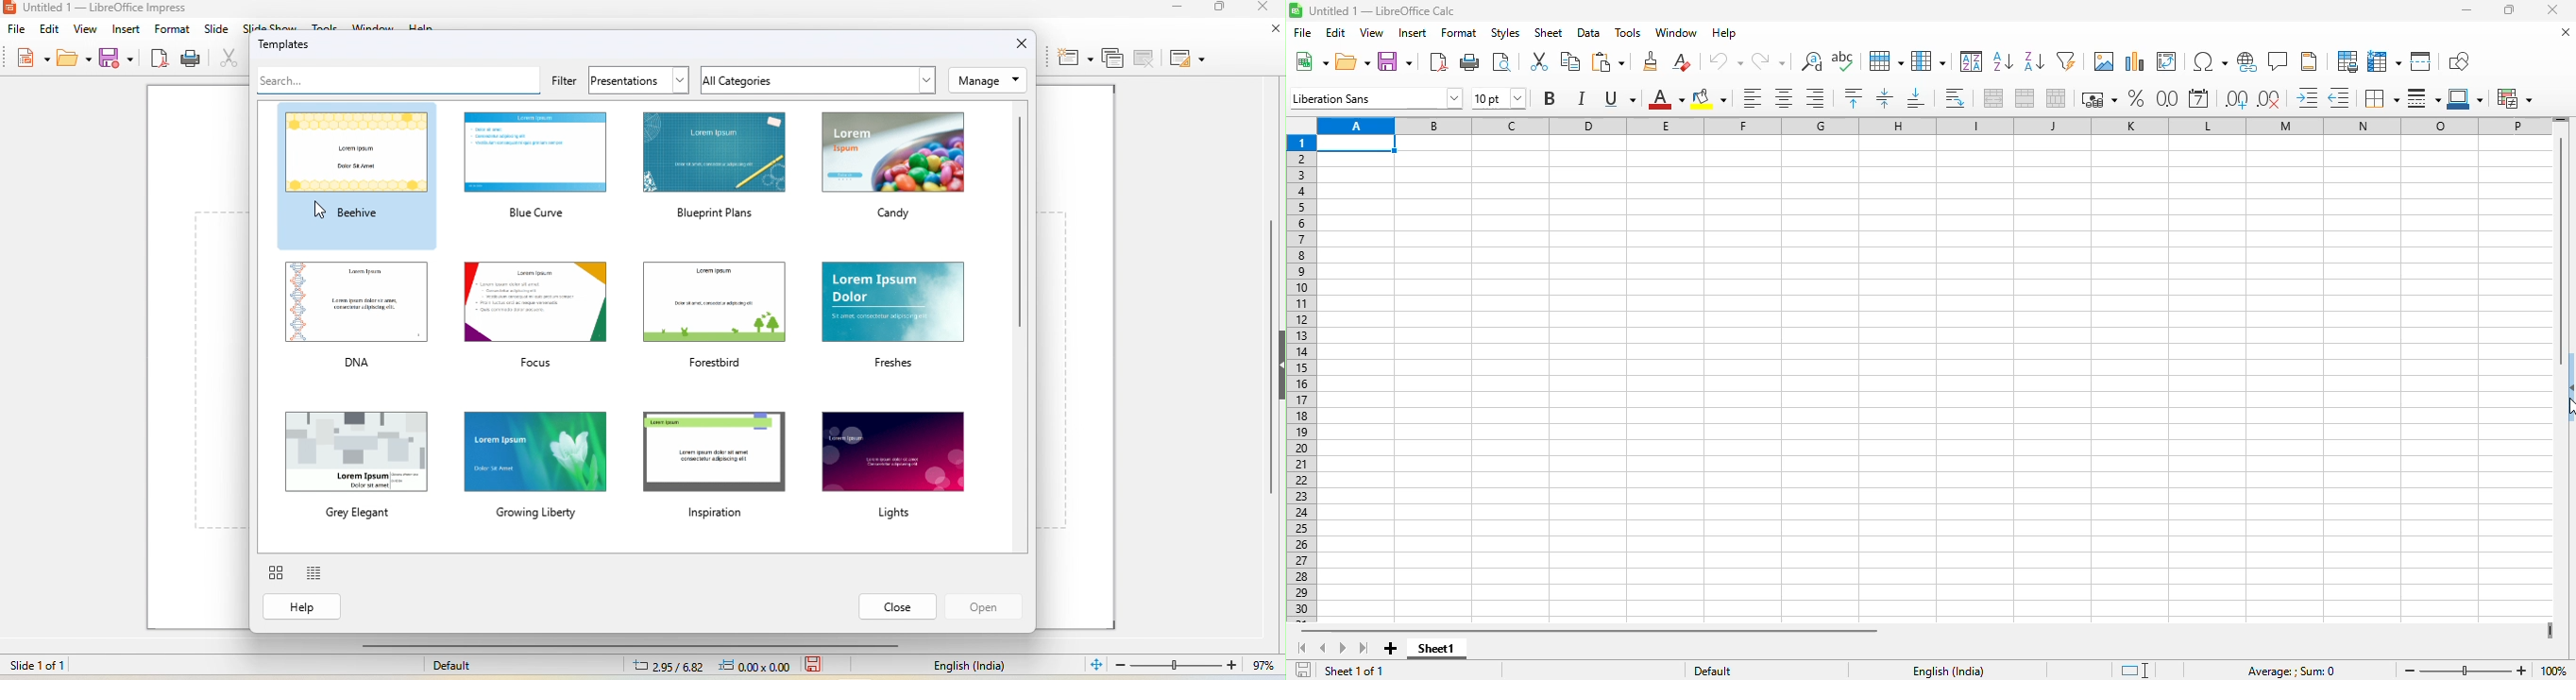 The width and height of the screenshot is (2576, 700). Describe the element at coordinates (1395, 61) in the screenshot. I see `save` at that location.